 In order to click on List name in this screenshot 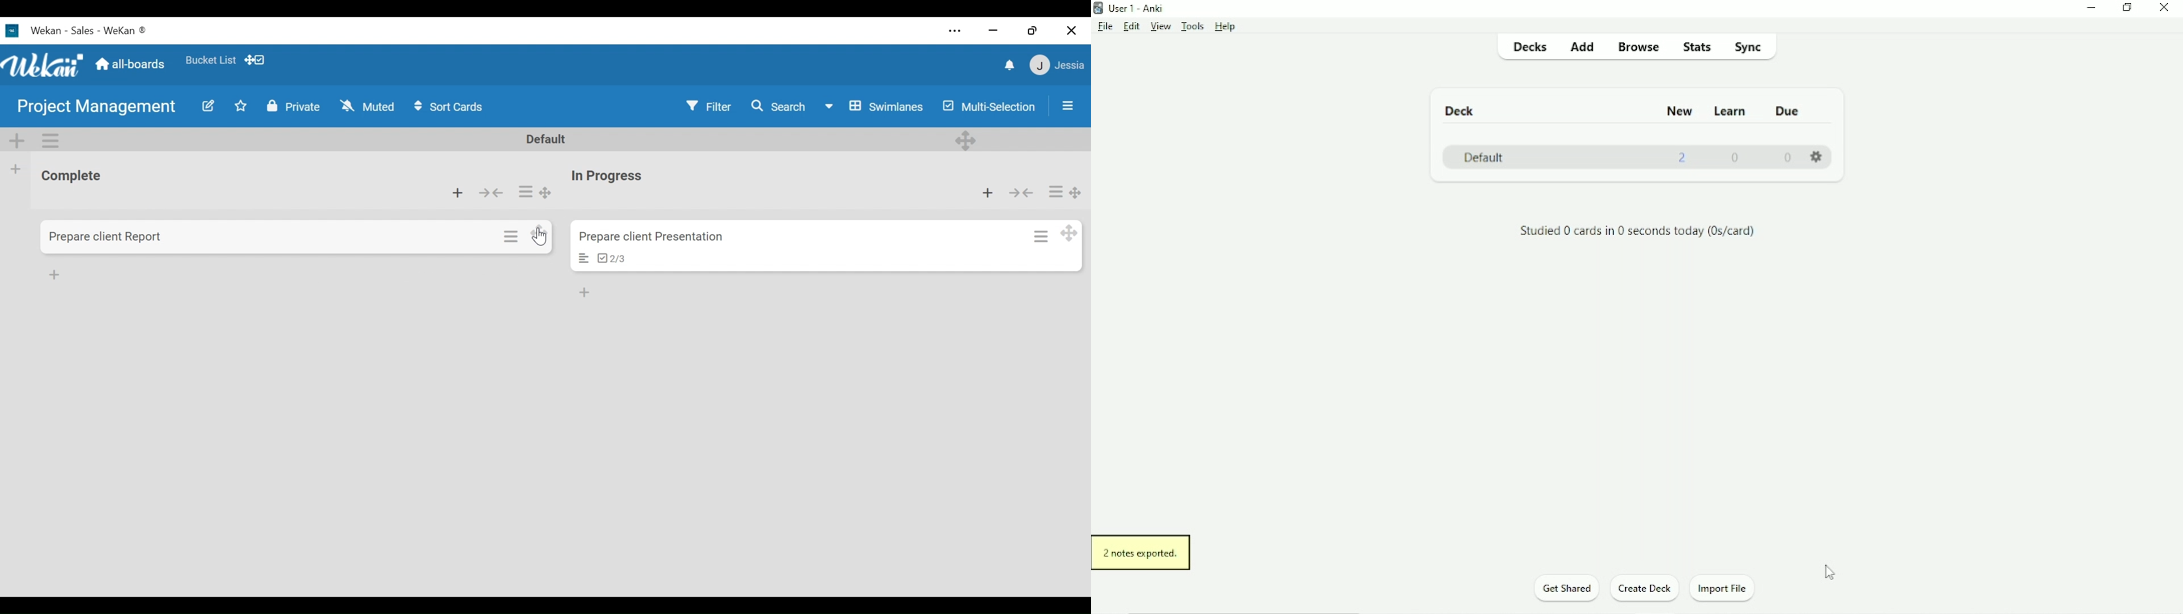, I will do `click(608, 177)`.